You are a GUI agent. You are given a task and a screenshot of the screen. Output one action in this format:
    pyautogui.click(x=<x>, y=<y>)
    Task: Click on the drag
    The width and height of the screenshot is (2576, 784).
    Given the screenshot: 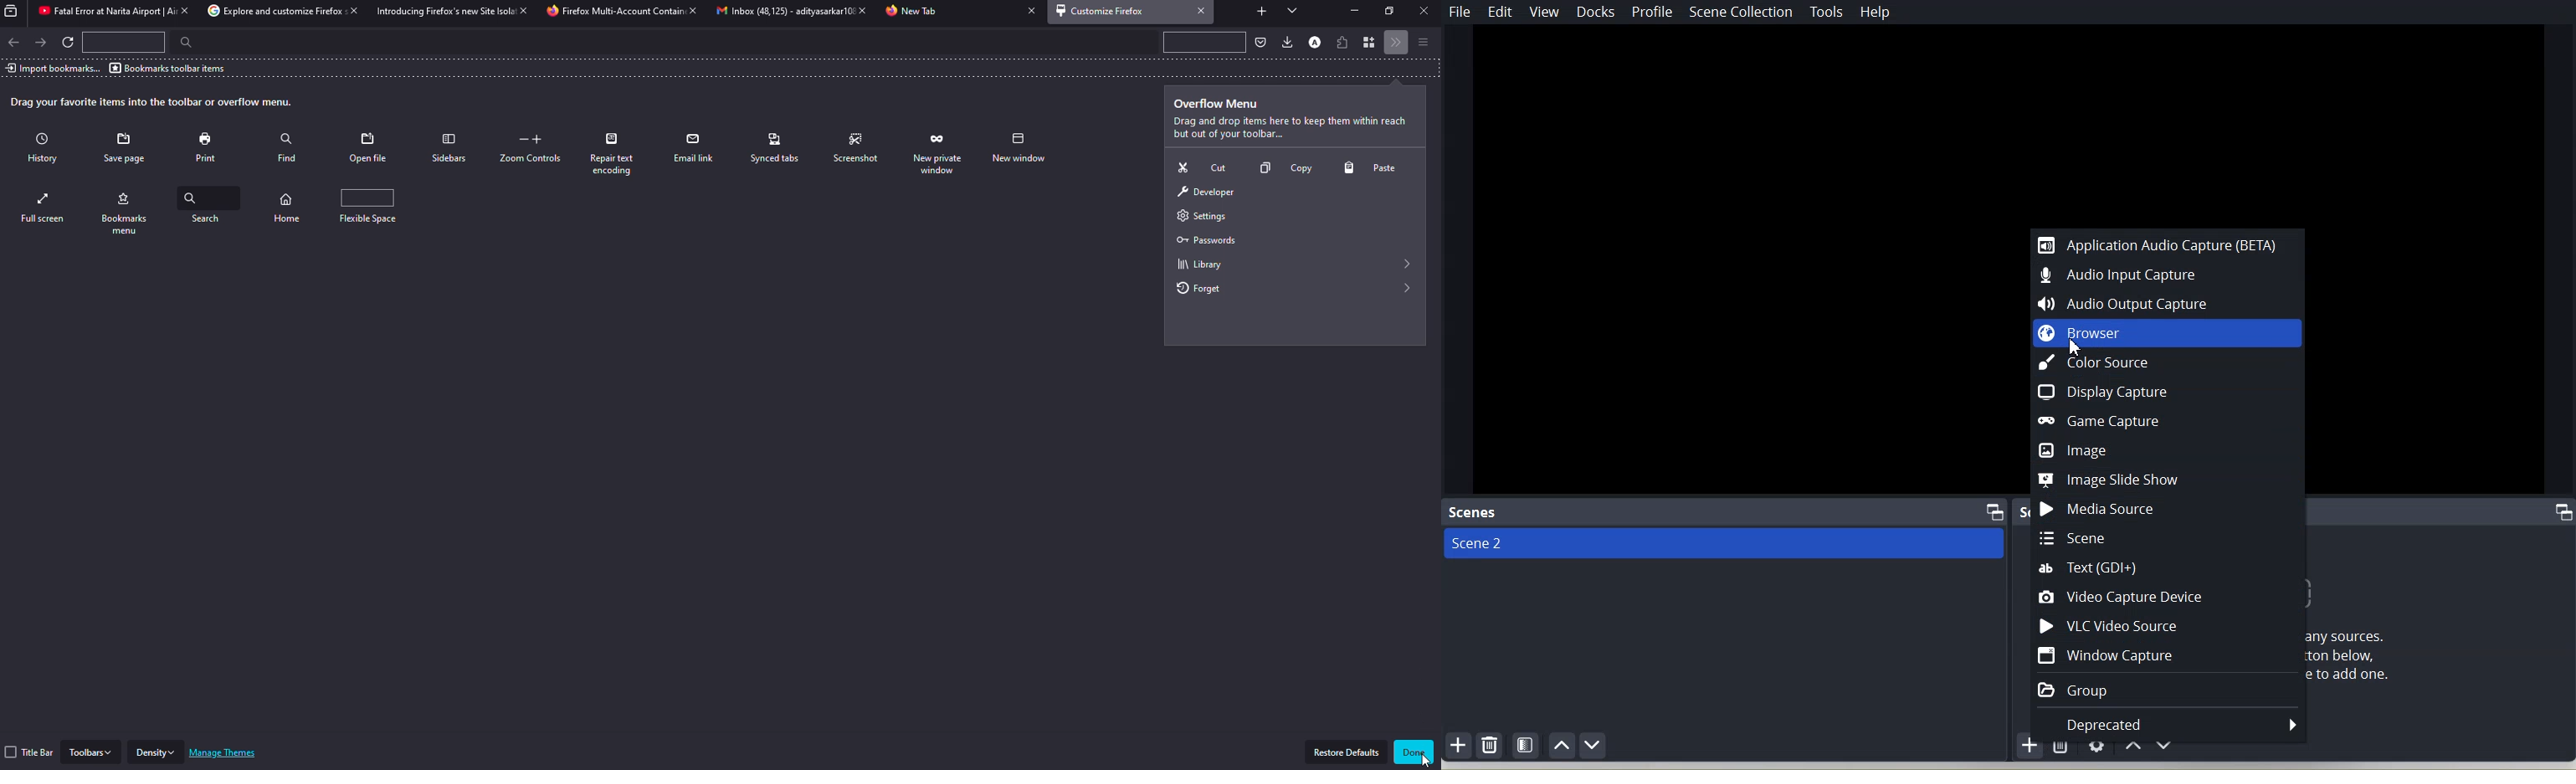 What is the action you would take?
    pyautogui.click(x=154, y=102)
    